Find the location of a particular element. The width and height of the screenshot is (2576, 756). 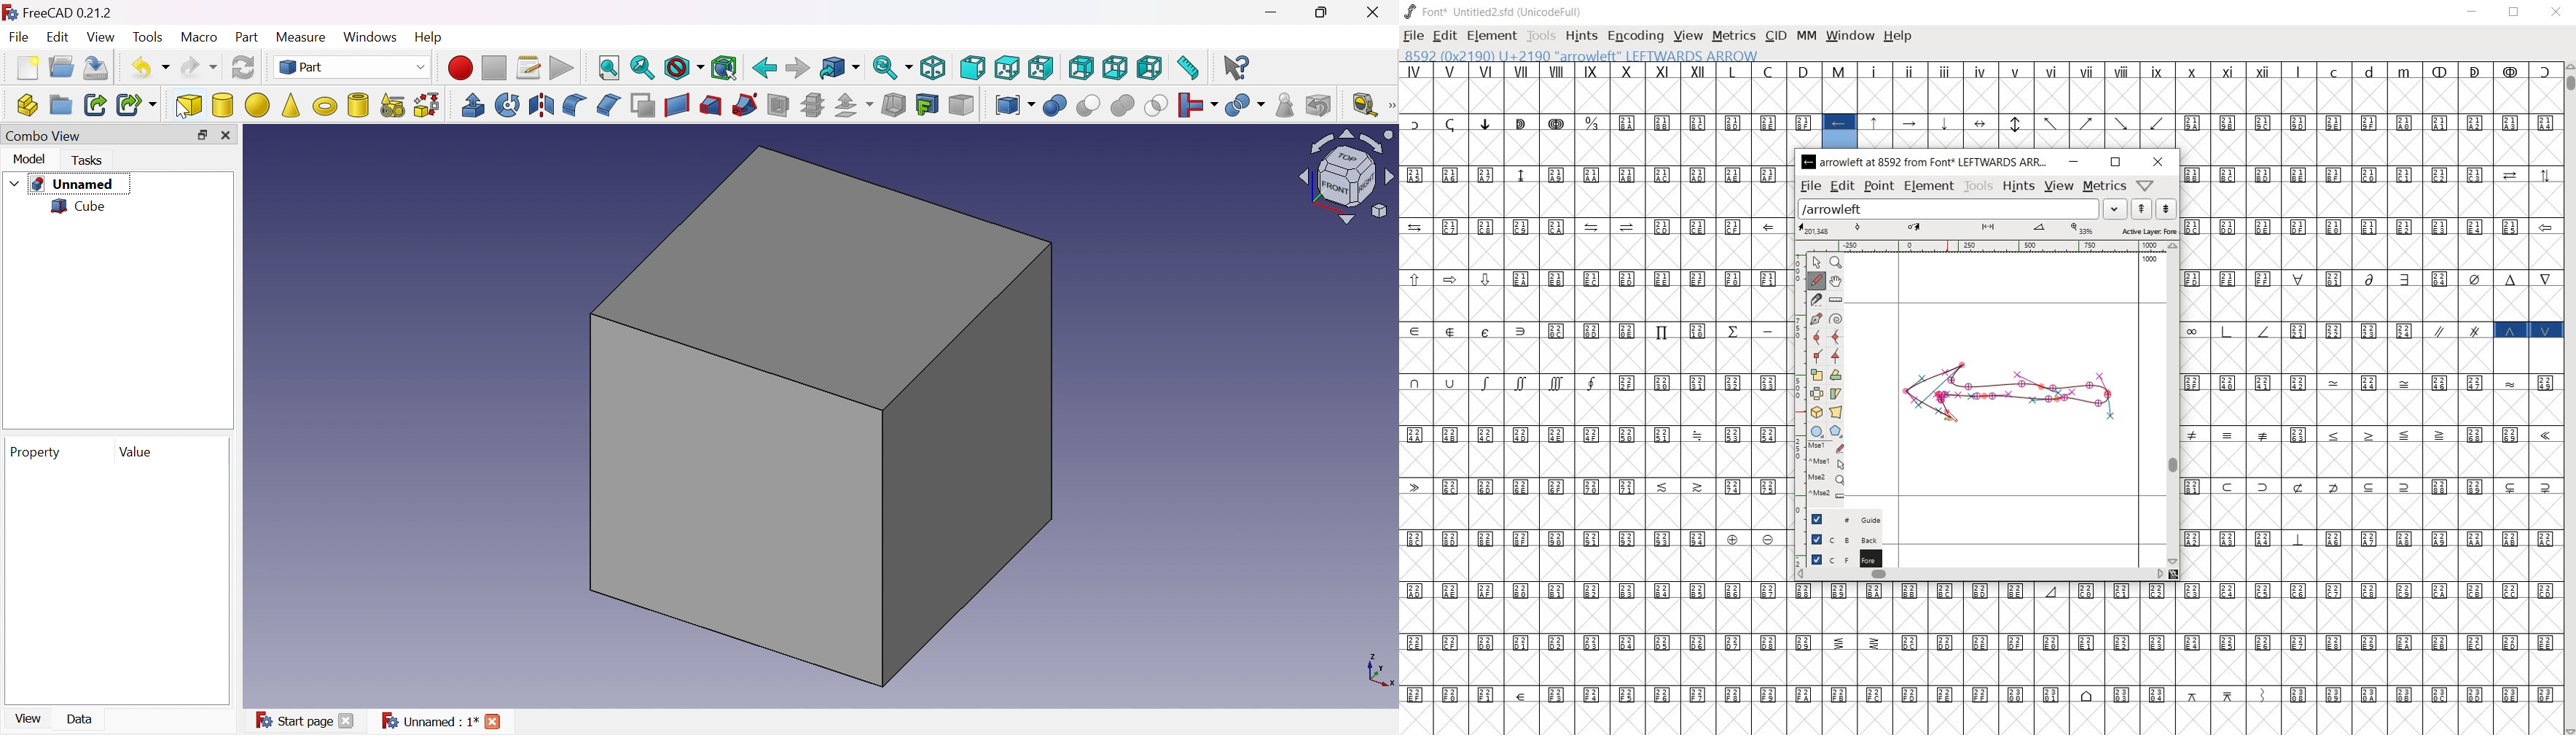

Undo is located at coordinates (149, 67).